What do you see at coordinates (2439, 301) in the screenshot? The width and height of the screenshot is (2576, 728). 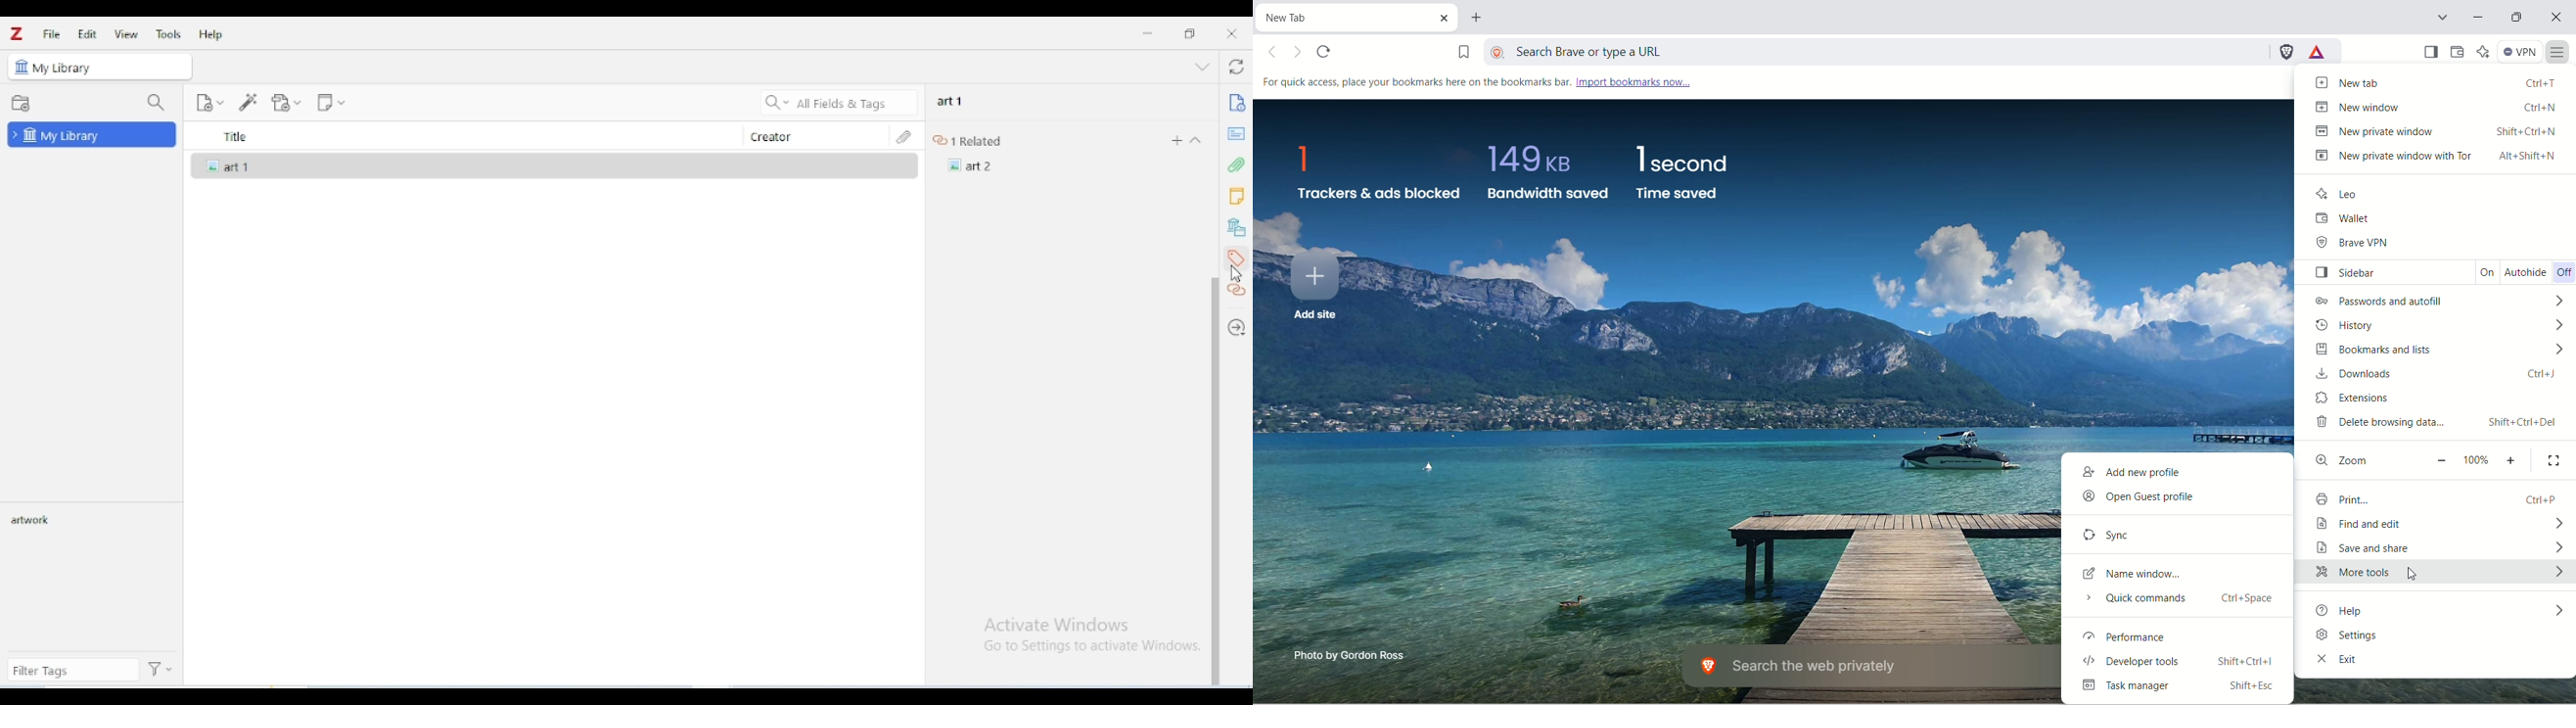 I see `password and autofill` at bounding box center [2439, 301].